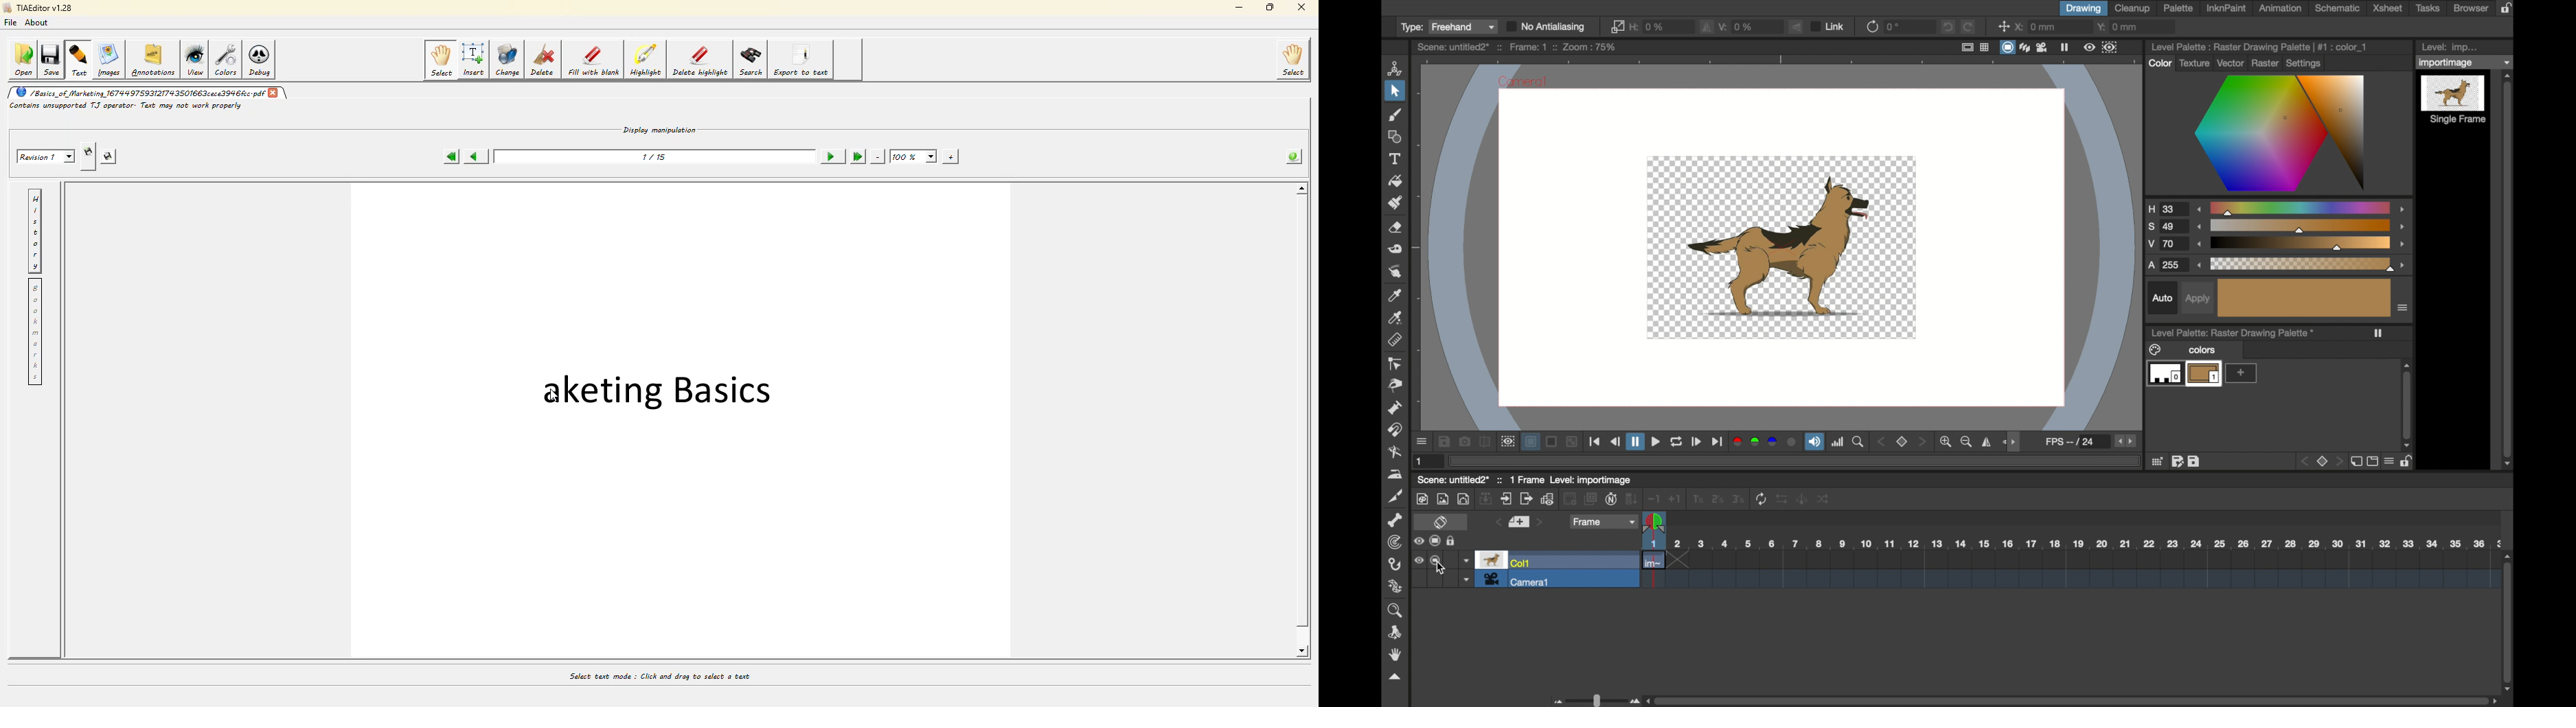 This screenshot has width=2576, height=728. What do you see at coordinates (2320, 461) in the screenshot?
I see `stop` at bounding box center [2320, 461].